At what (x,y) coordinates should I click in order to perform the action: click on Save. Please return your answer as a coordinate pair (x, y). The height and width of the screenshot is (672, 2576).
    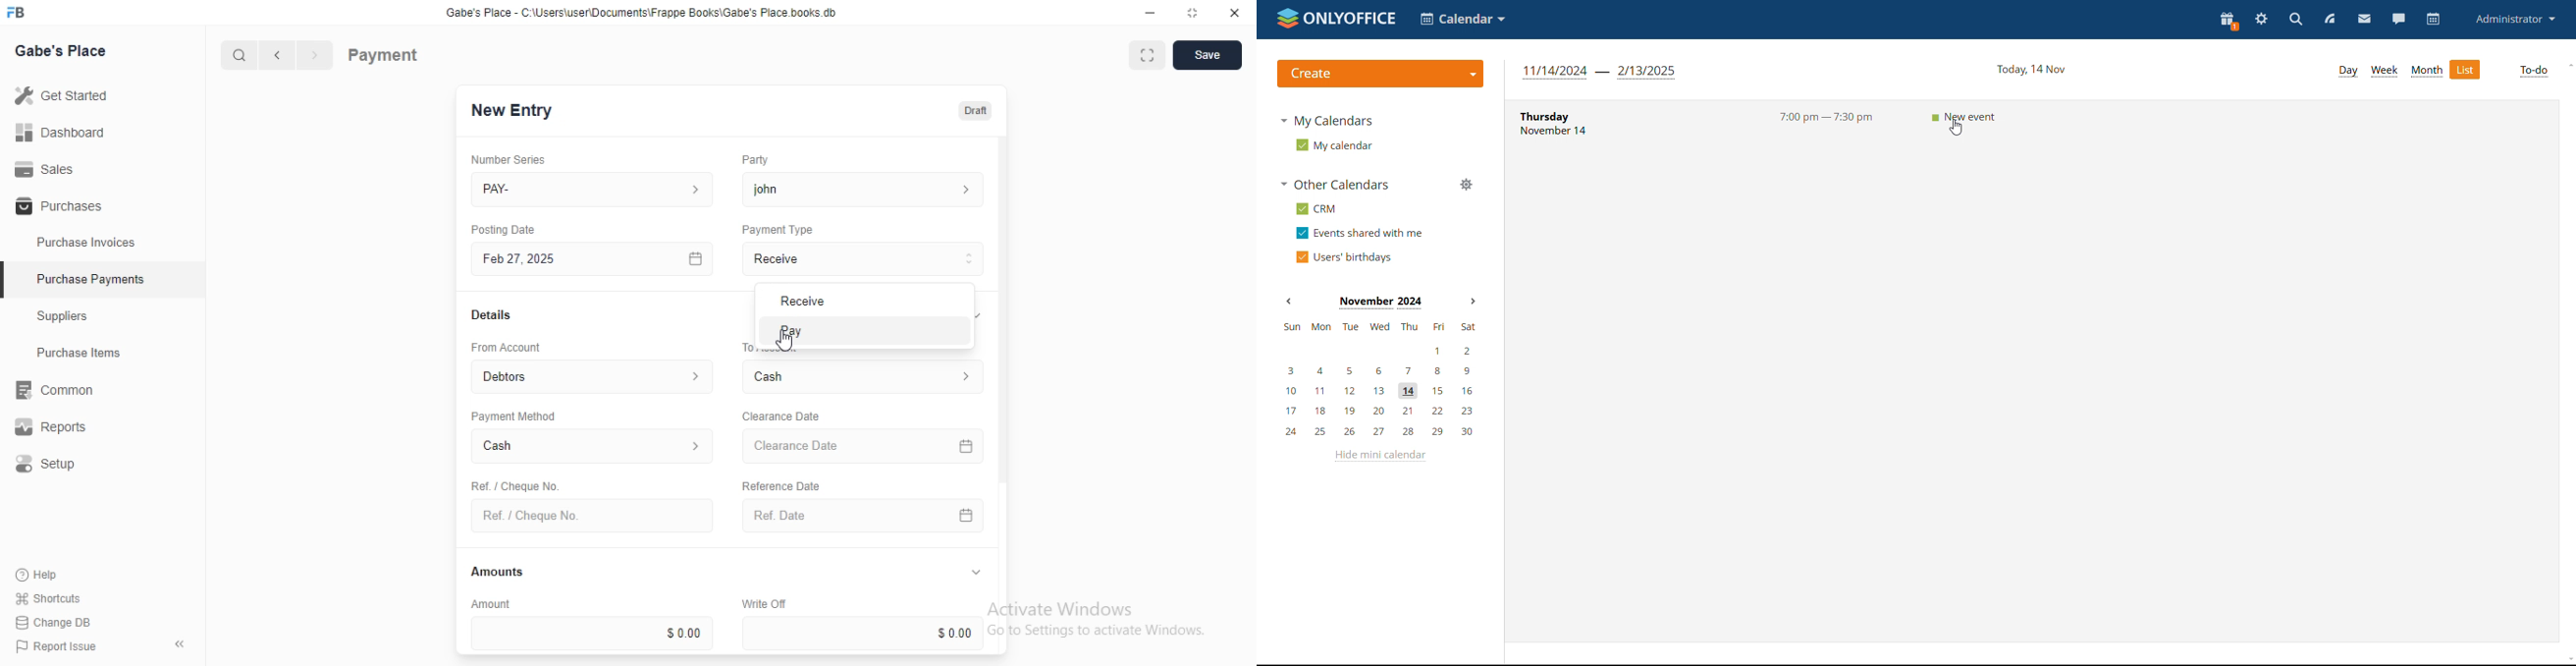
    Looking at the image, I should click on (1207, 55).